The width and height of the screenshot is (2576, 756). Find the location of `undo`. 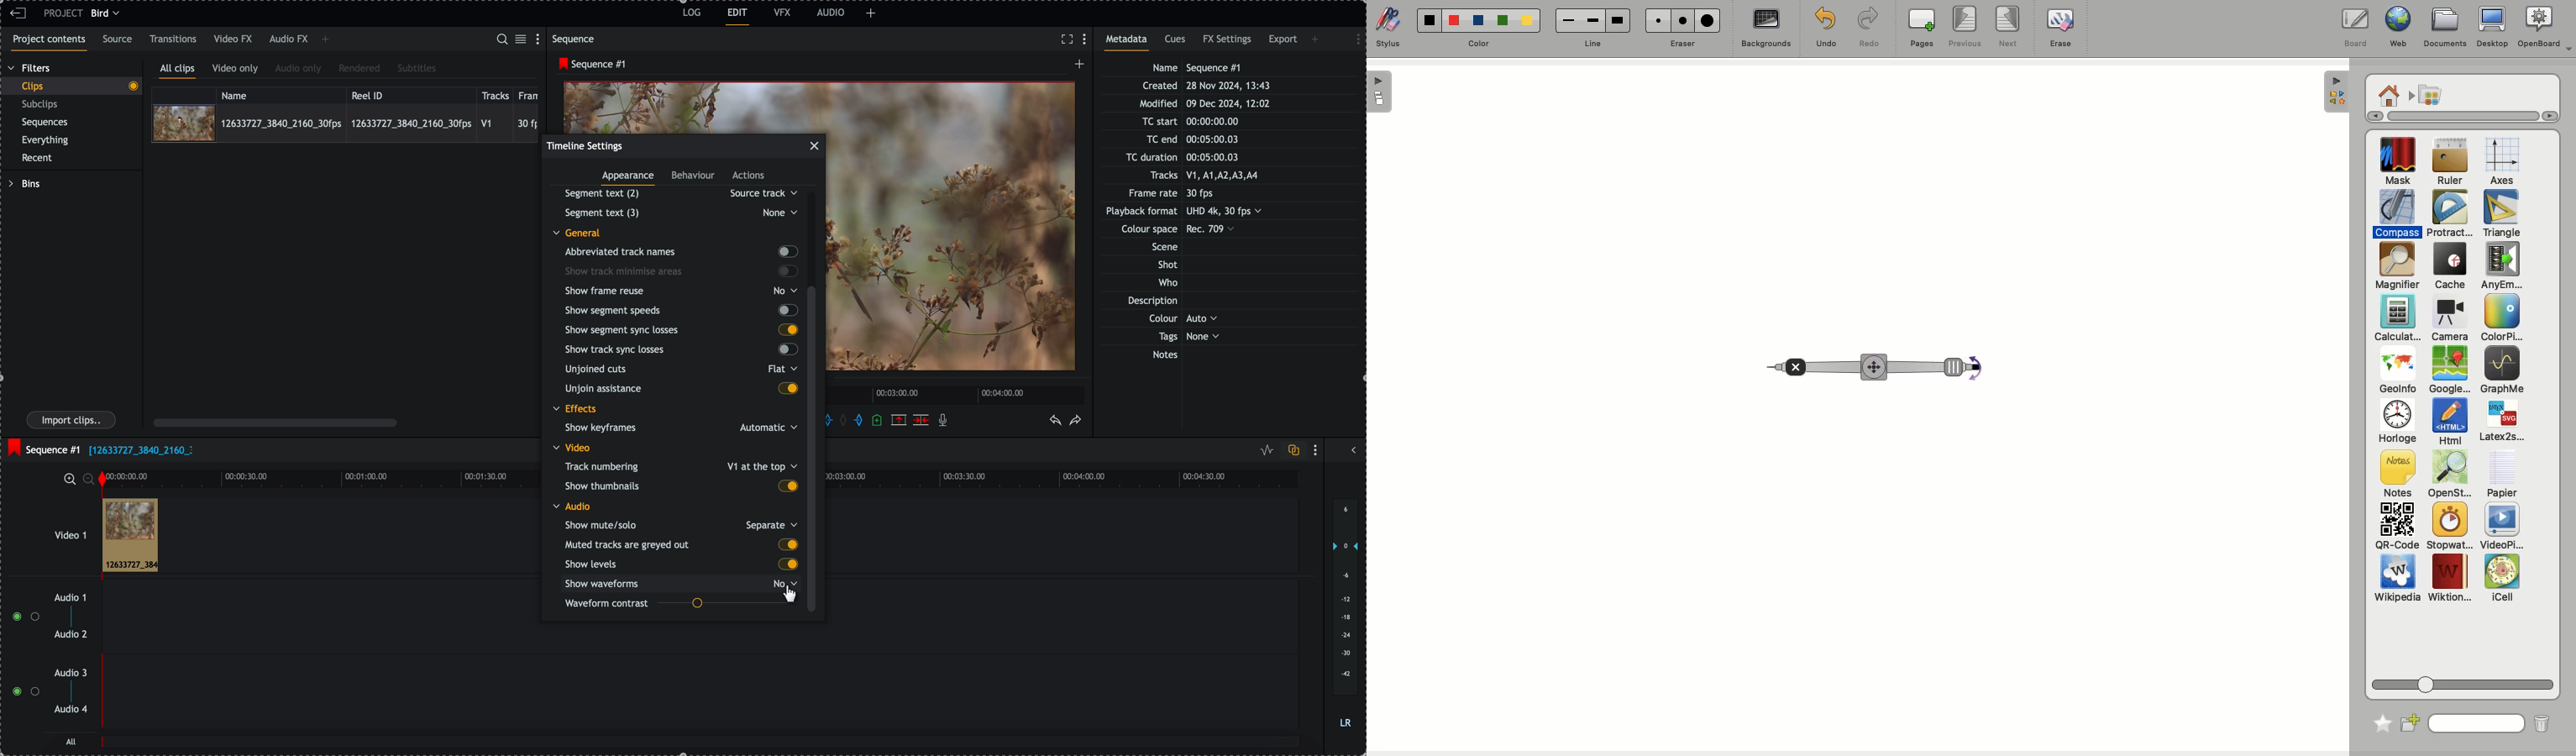

undo is located at coordinates (1057, 421).